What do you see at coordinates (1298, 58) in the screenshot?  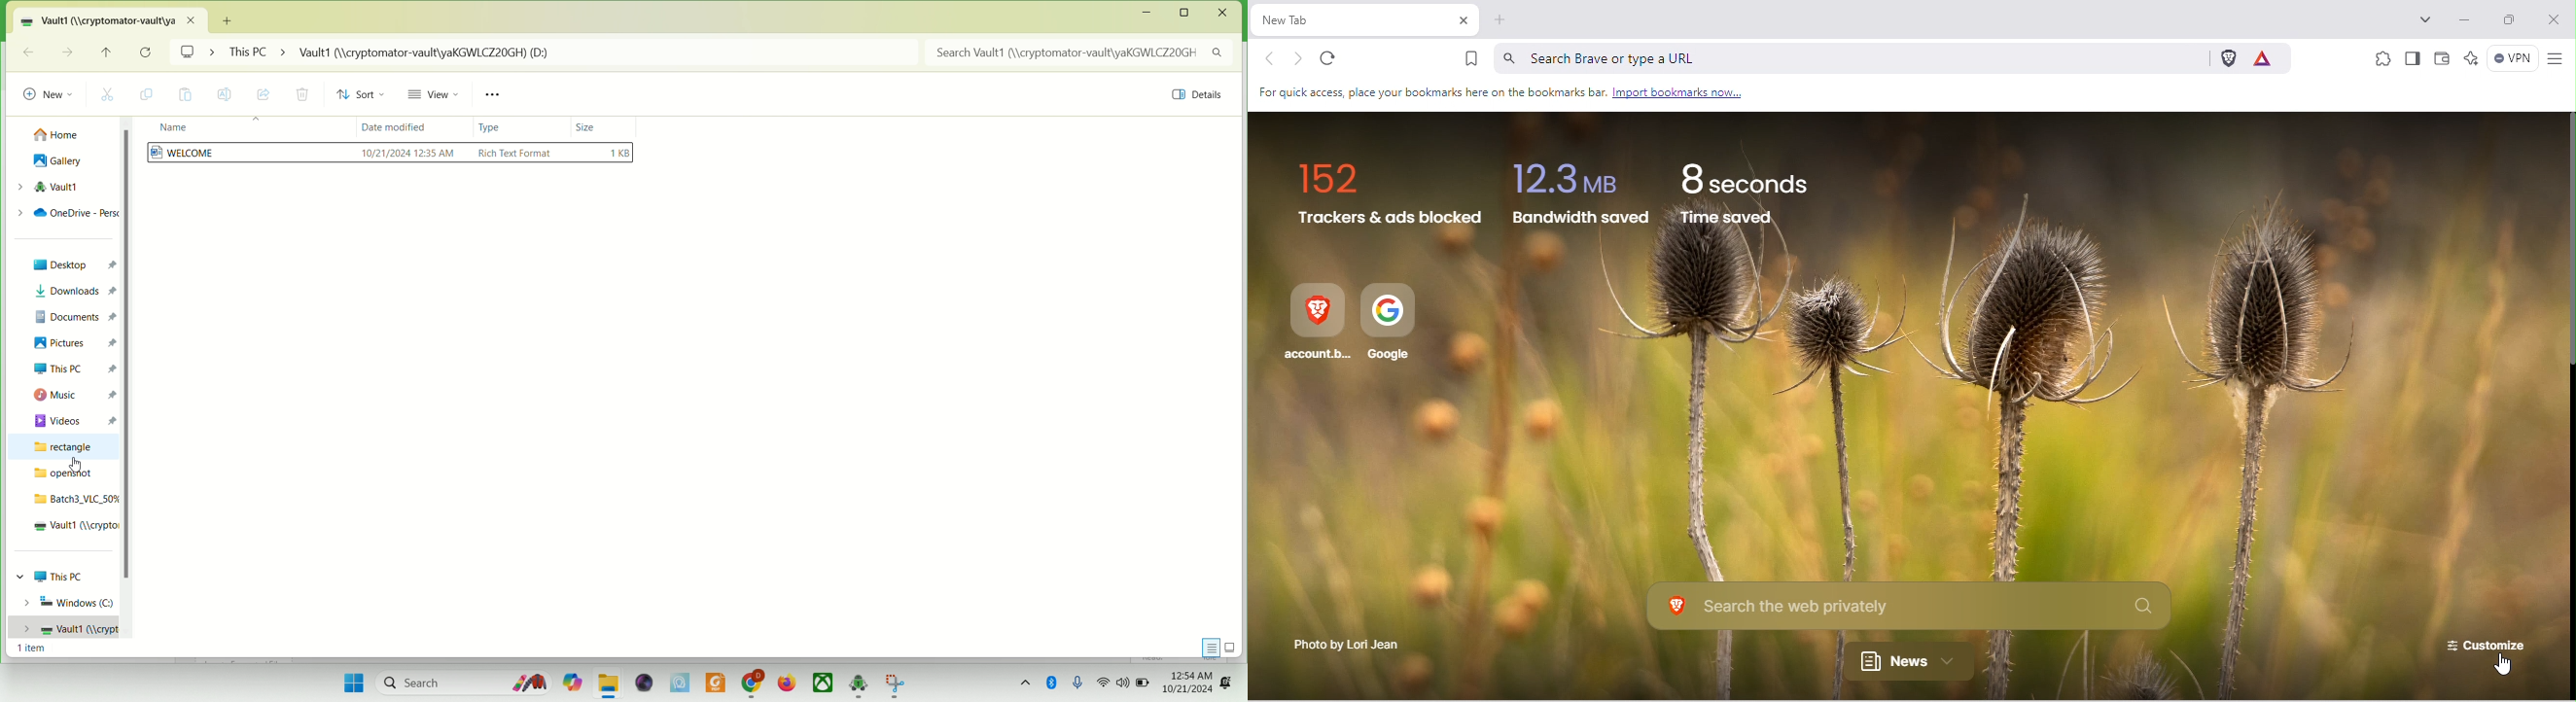 I see `Click to go forward` at bounding box center [1298, 58].